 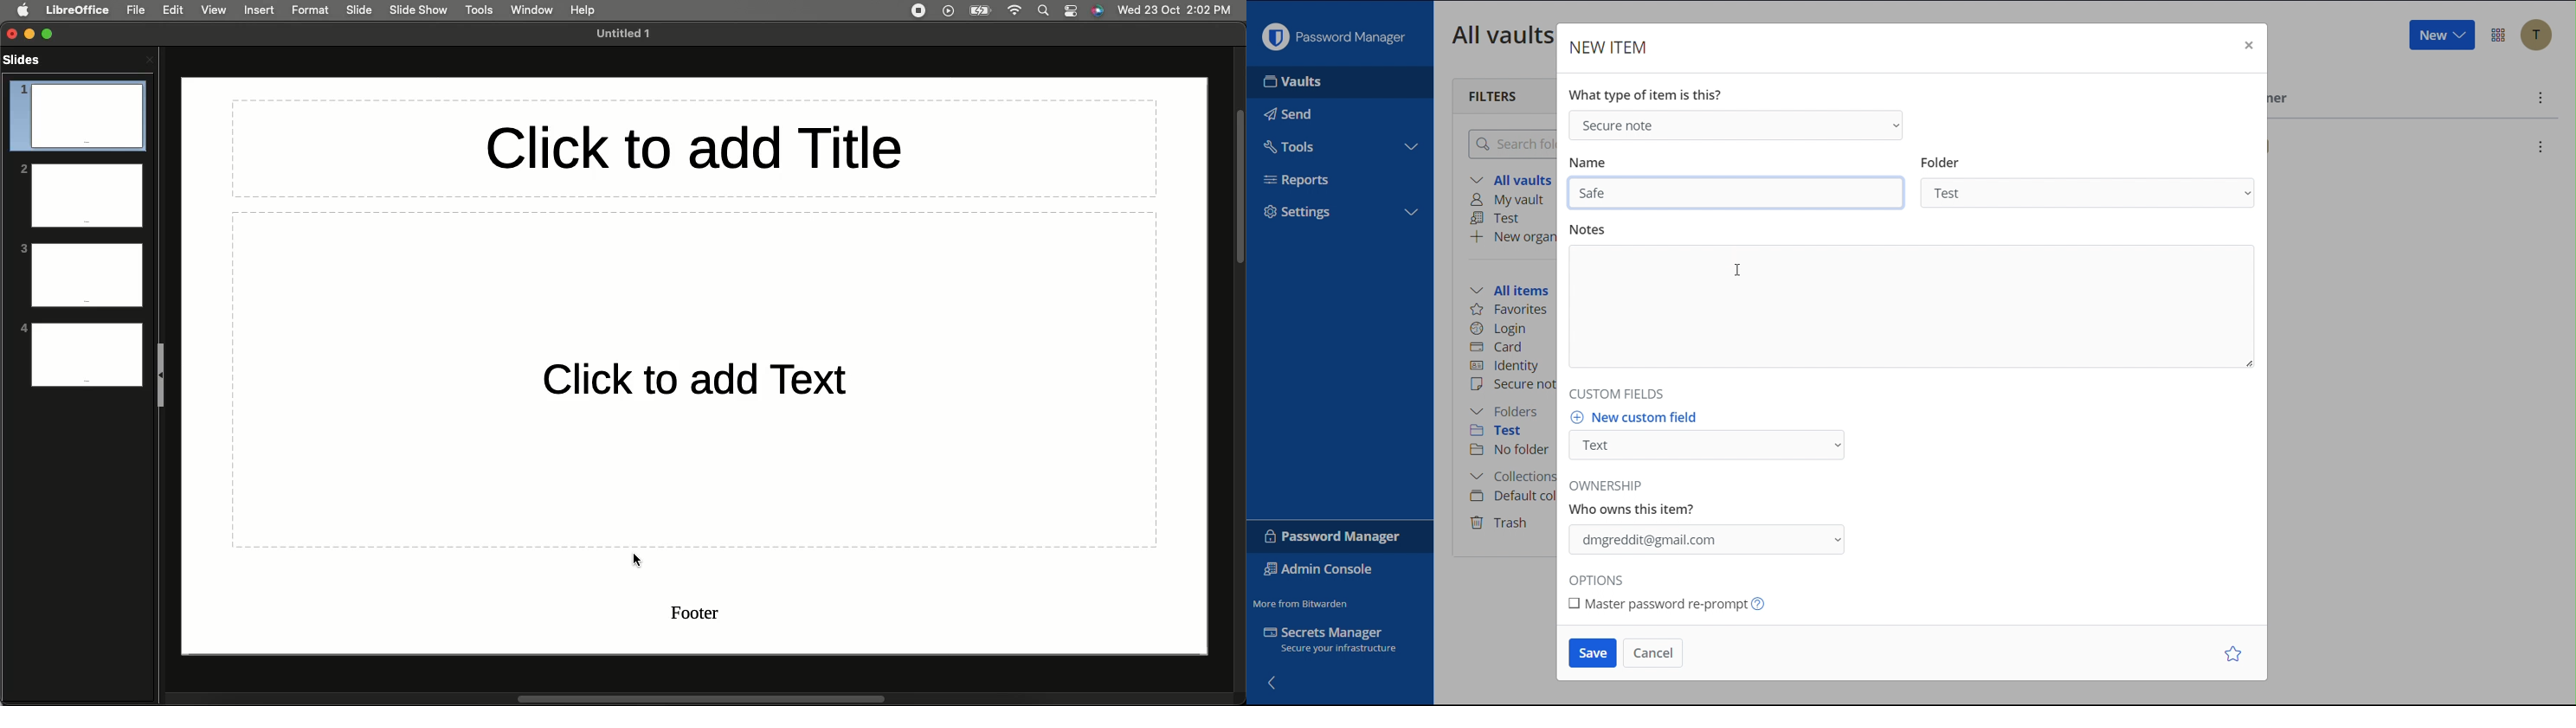 What do you see at coordinates (1512, 236) in the screenshot?
I see `New organization` at bounding box center [1512, 236].